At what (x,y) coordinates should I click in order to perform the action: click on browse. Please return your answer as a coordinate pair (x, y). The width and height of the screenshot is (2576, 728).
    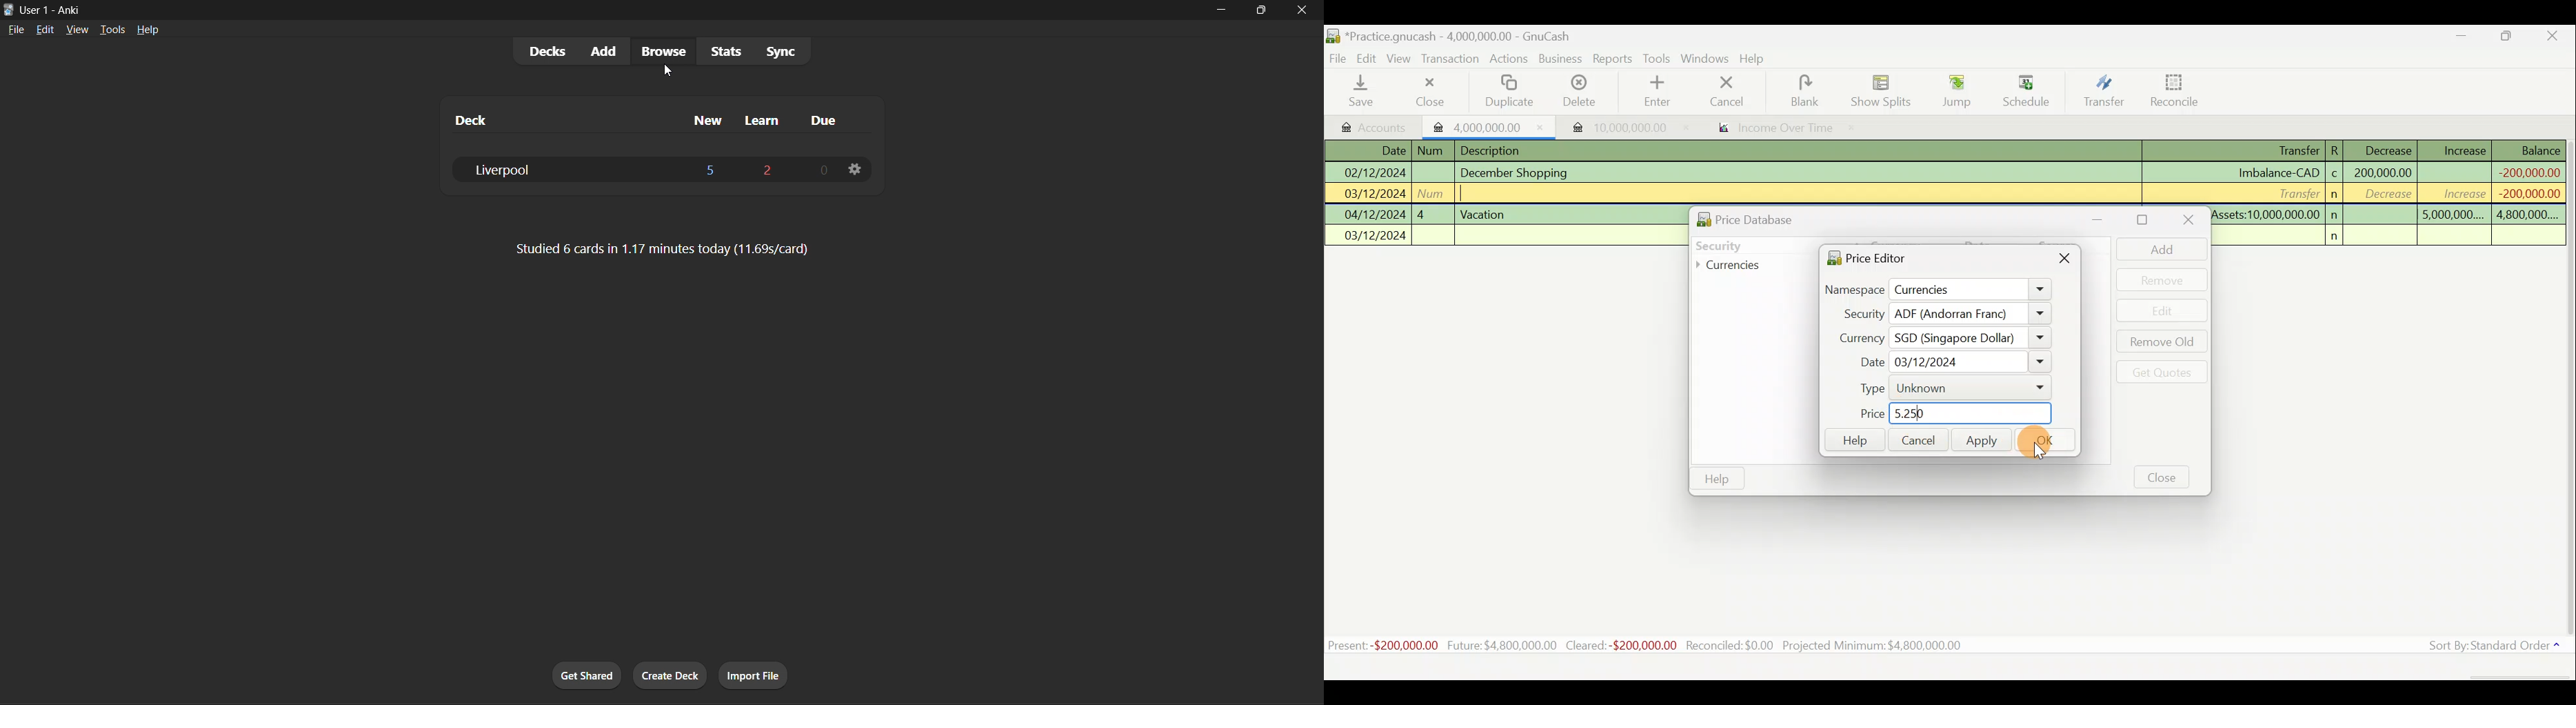
    Looking at the image, I should click on (661, 51).